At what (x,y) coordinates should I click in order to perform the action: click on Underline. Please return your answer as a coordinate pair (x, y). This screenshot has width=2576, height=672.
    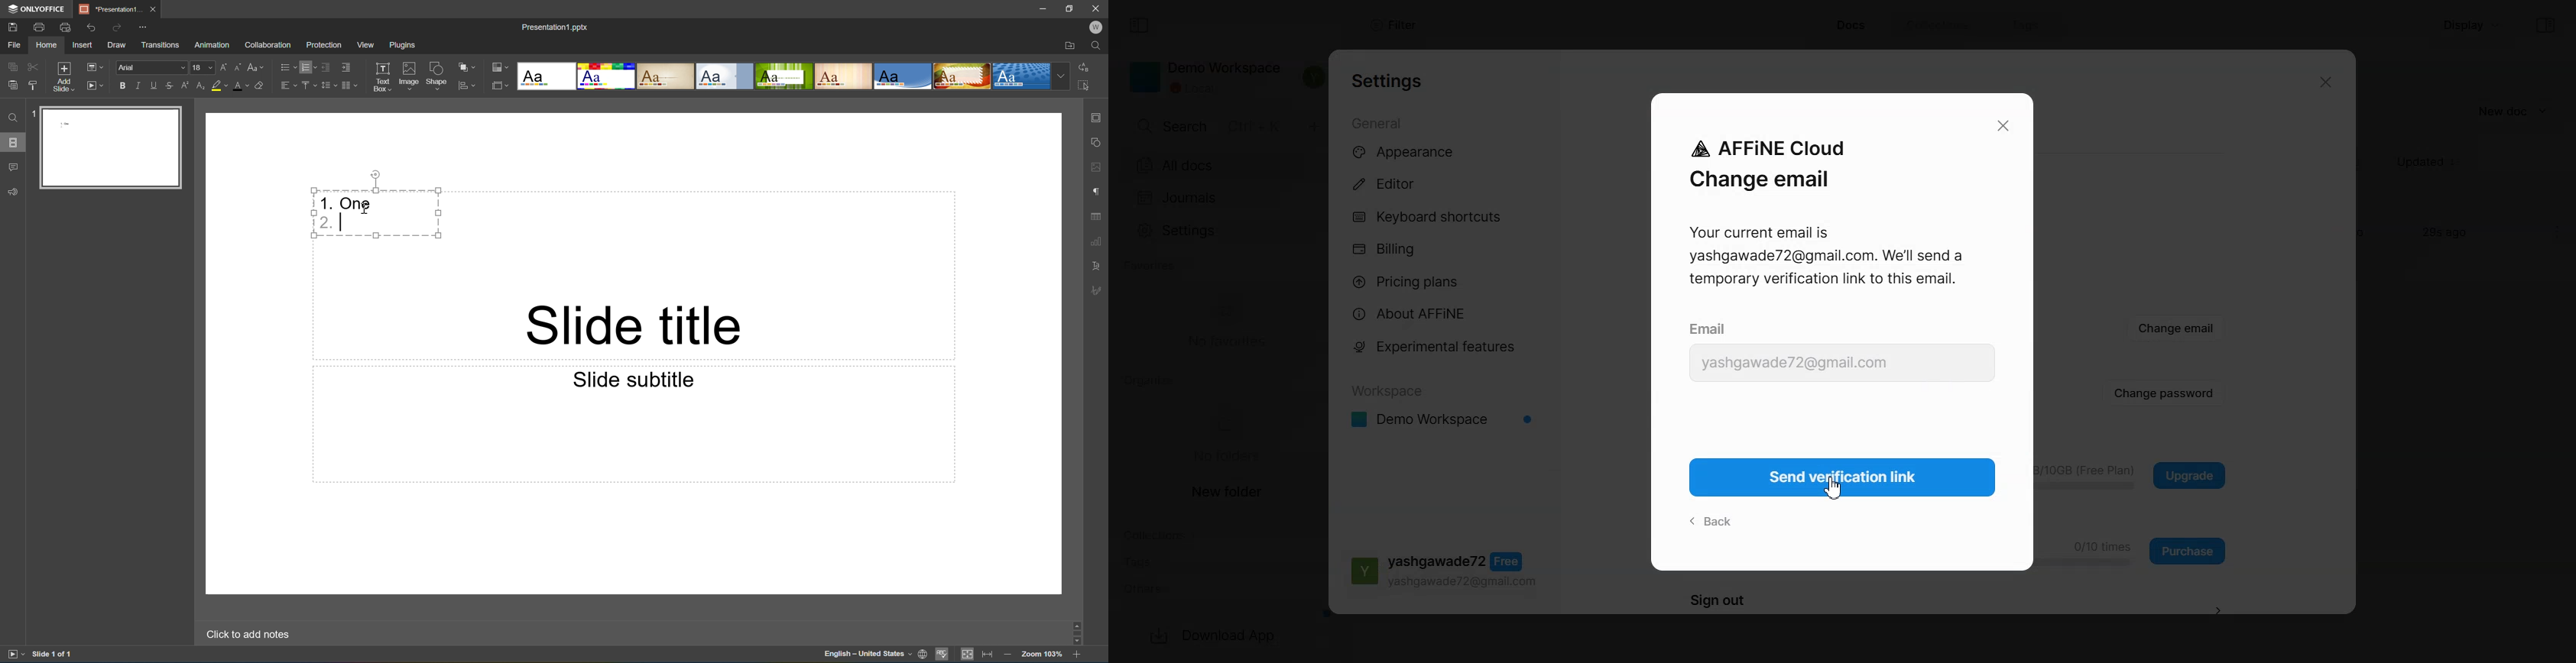
    Looking at the image, I should click on (156, 86).